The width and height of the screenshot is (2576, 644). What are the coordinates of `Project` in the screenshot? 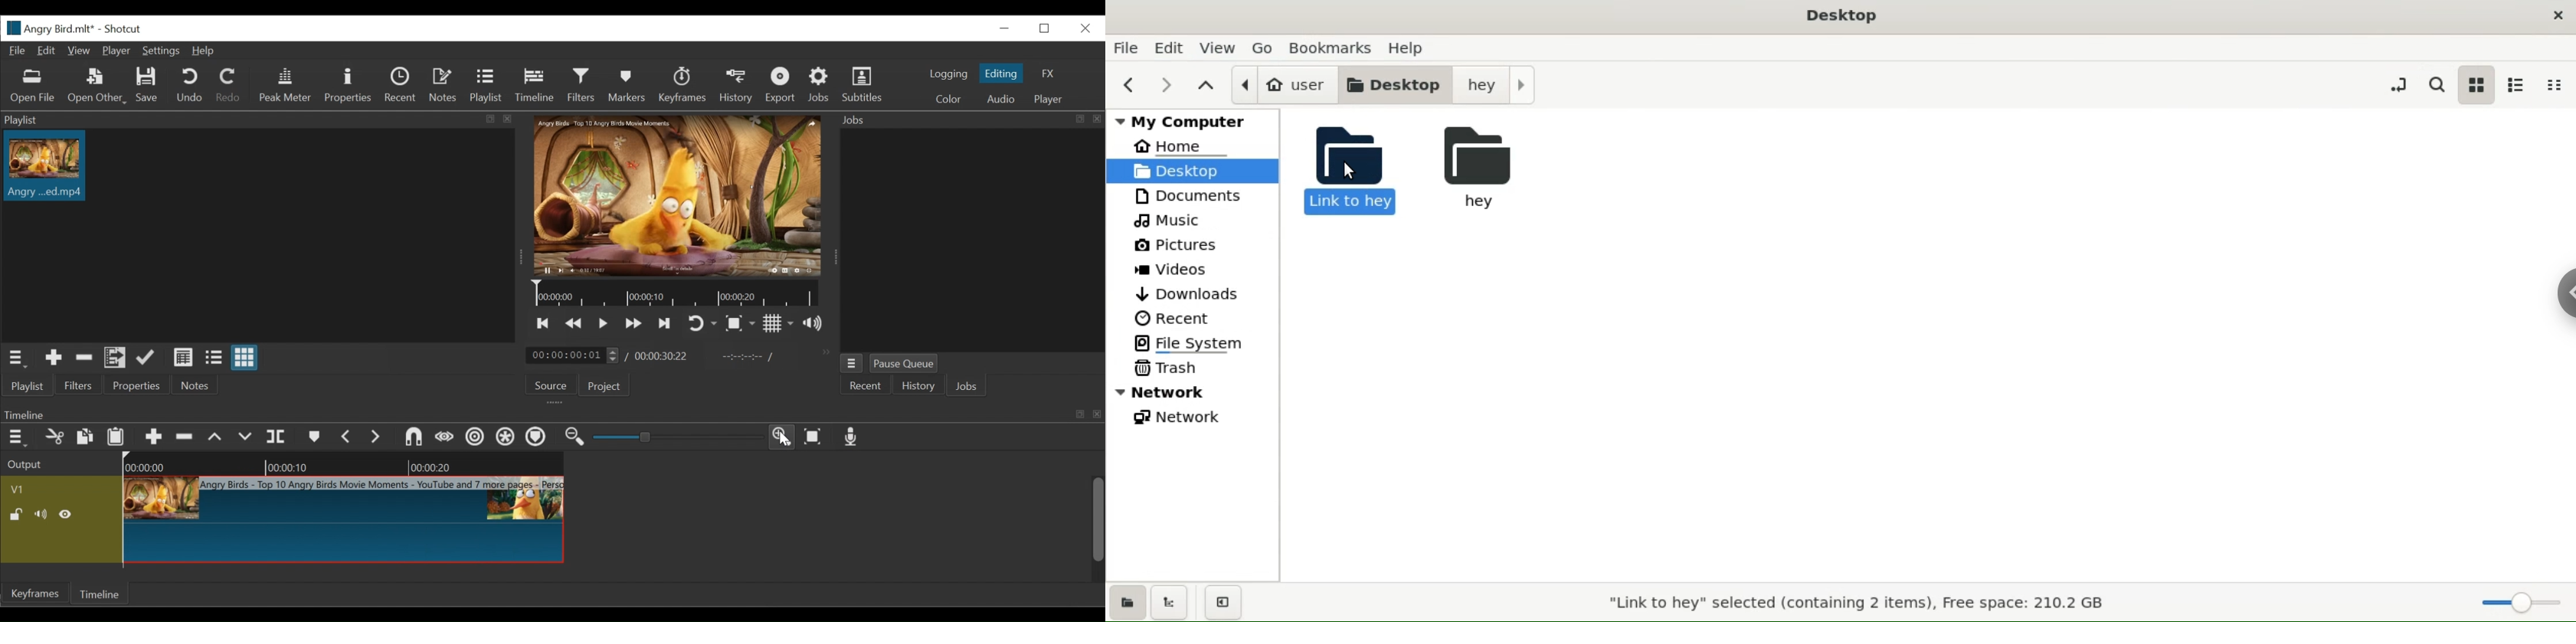 It's located at (606, 387).